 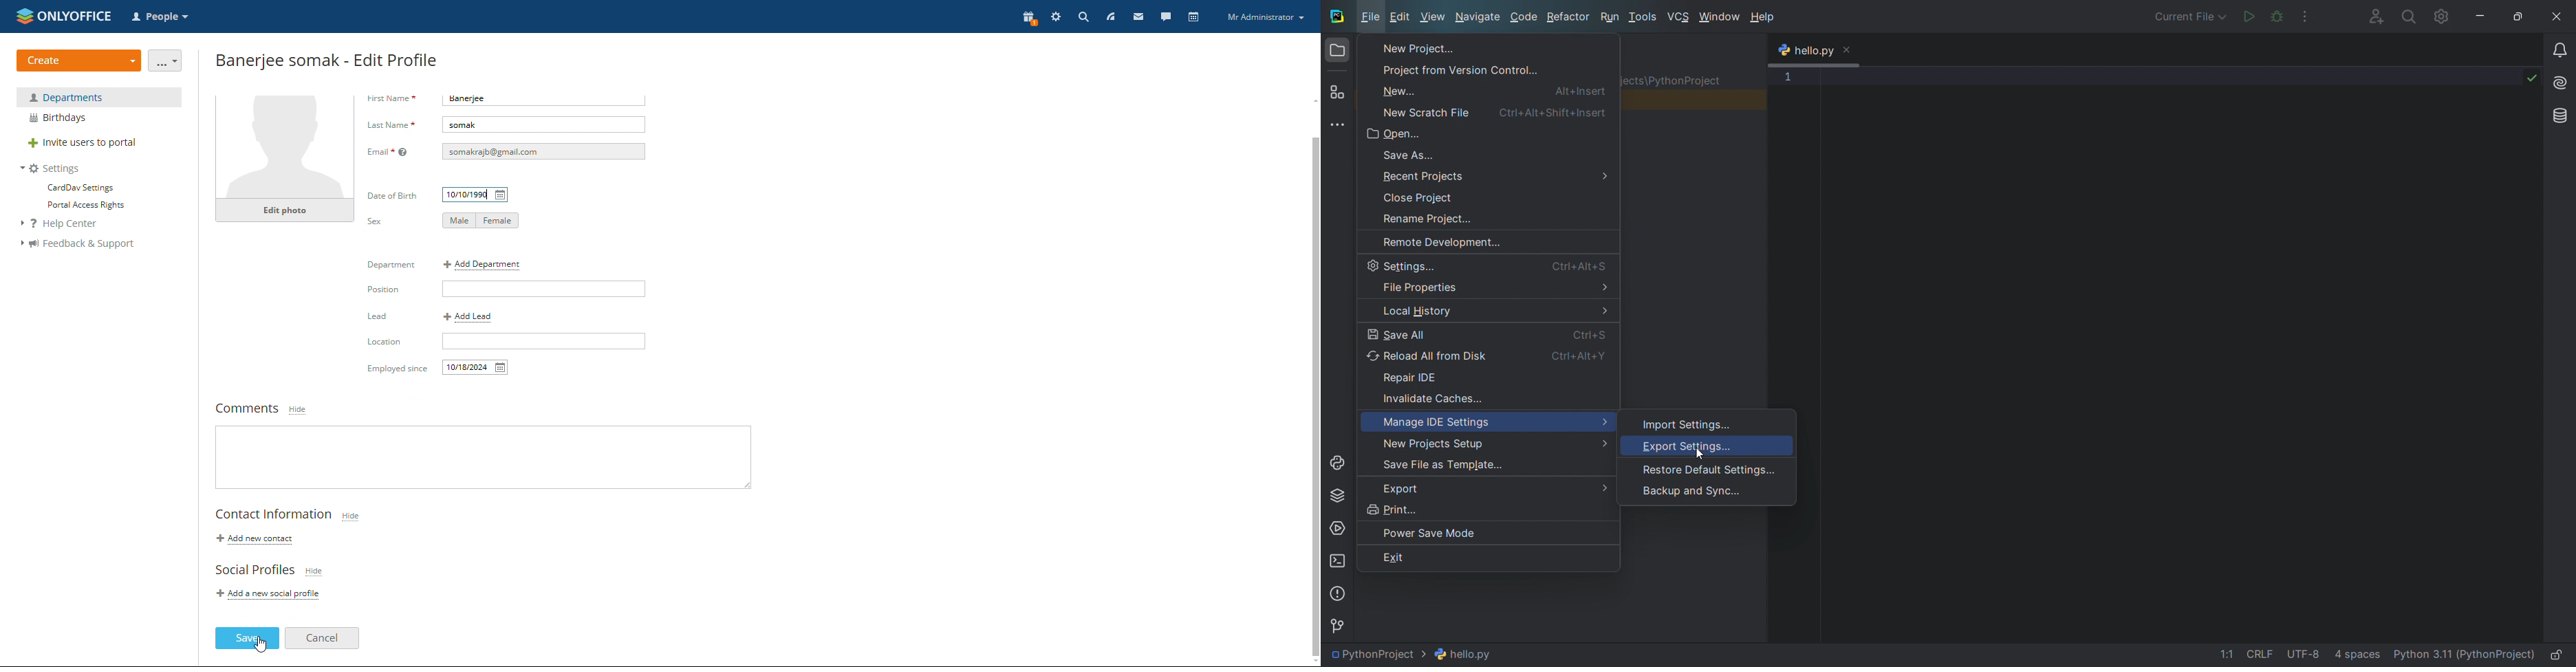 What do you see at coordinates (394, 193) in the screenshot?
I see `date of birth` at bounding box center [394, 193].